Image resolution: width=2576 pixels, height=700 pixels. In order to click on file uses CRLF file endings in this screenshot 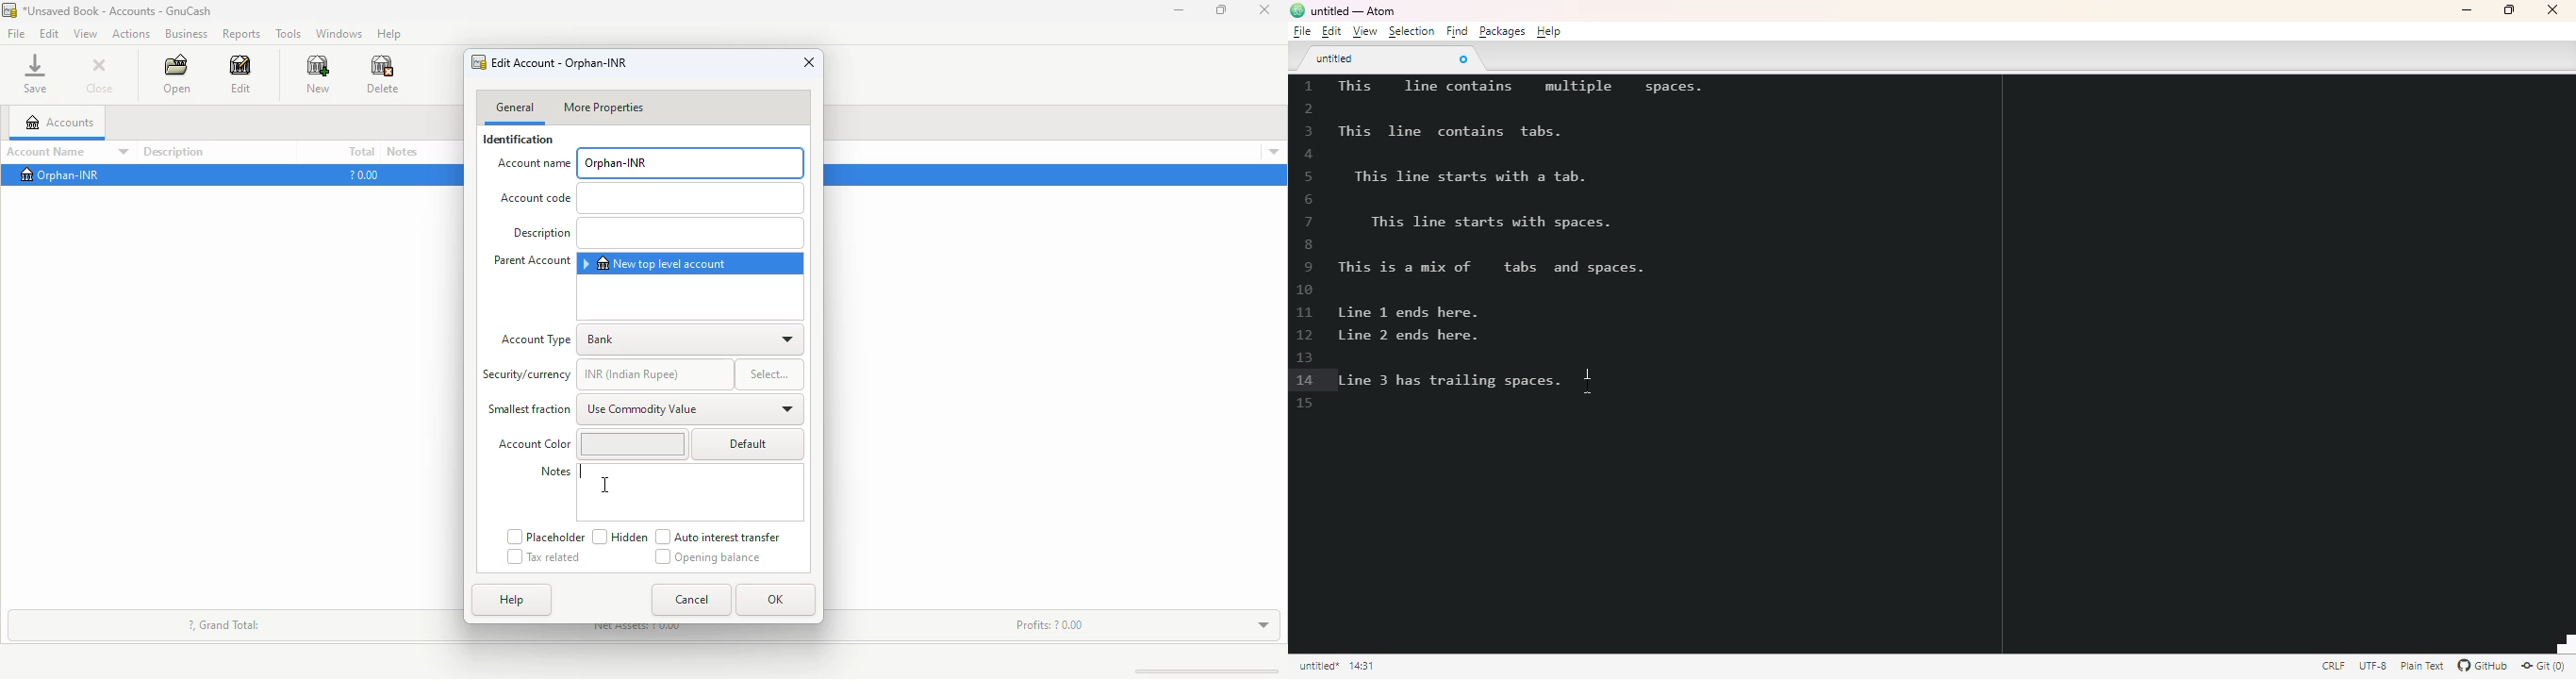, I will do `click(2334, 665)`.